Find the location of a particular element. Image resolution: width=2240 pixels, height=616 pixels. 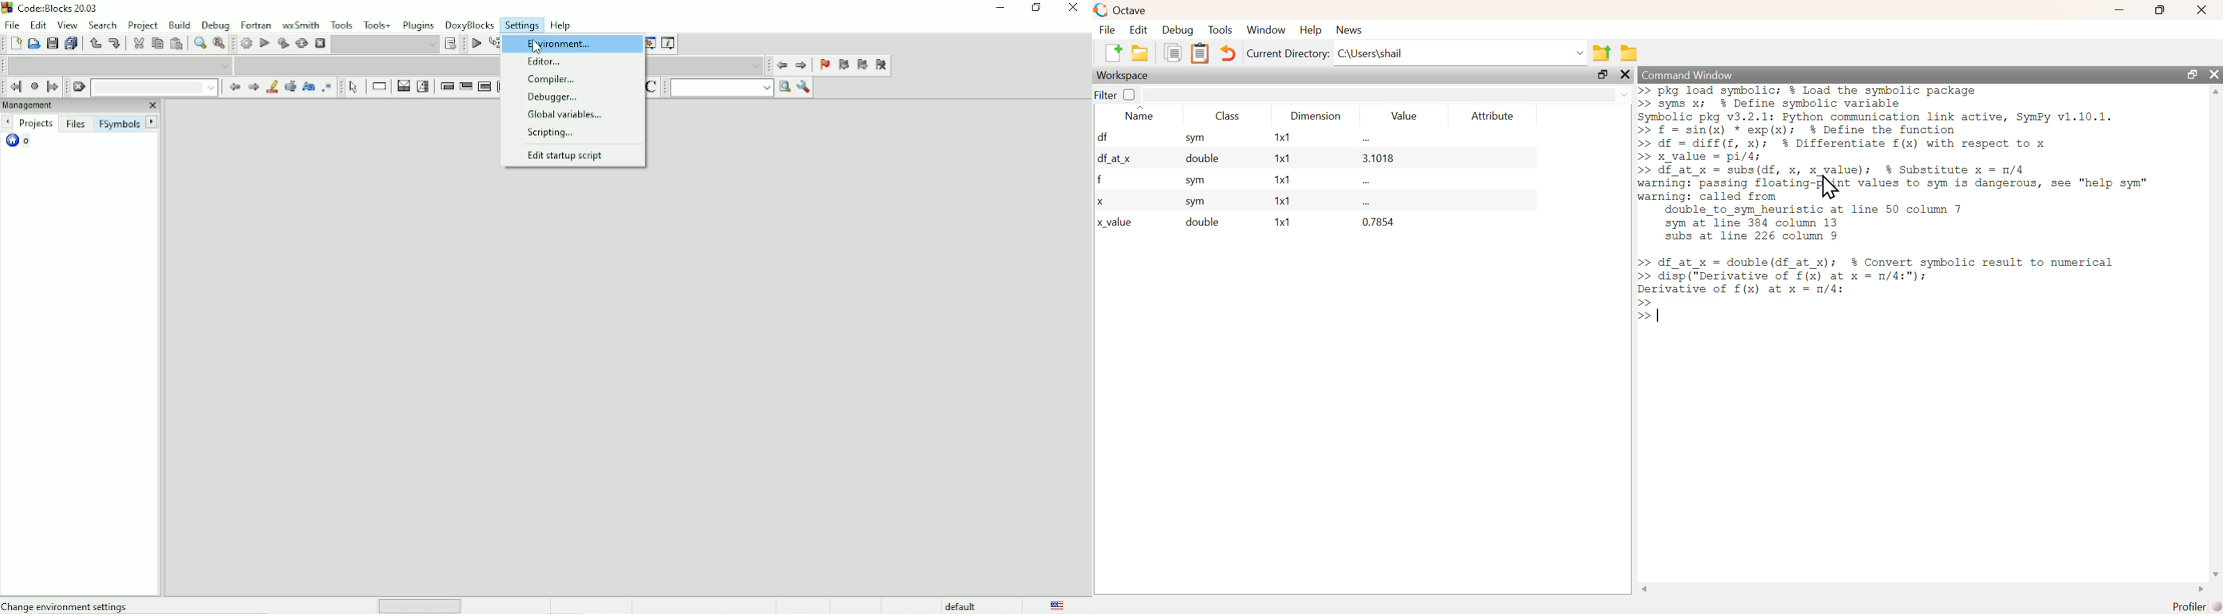

Debugging windows is located at coordinates (648, 43).